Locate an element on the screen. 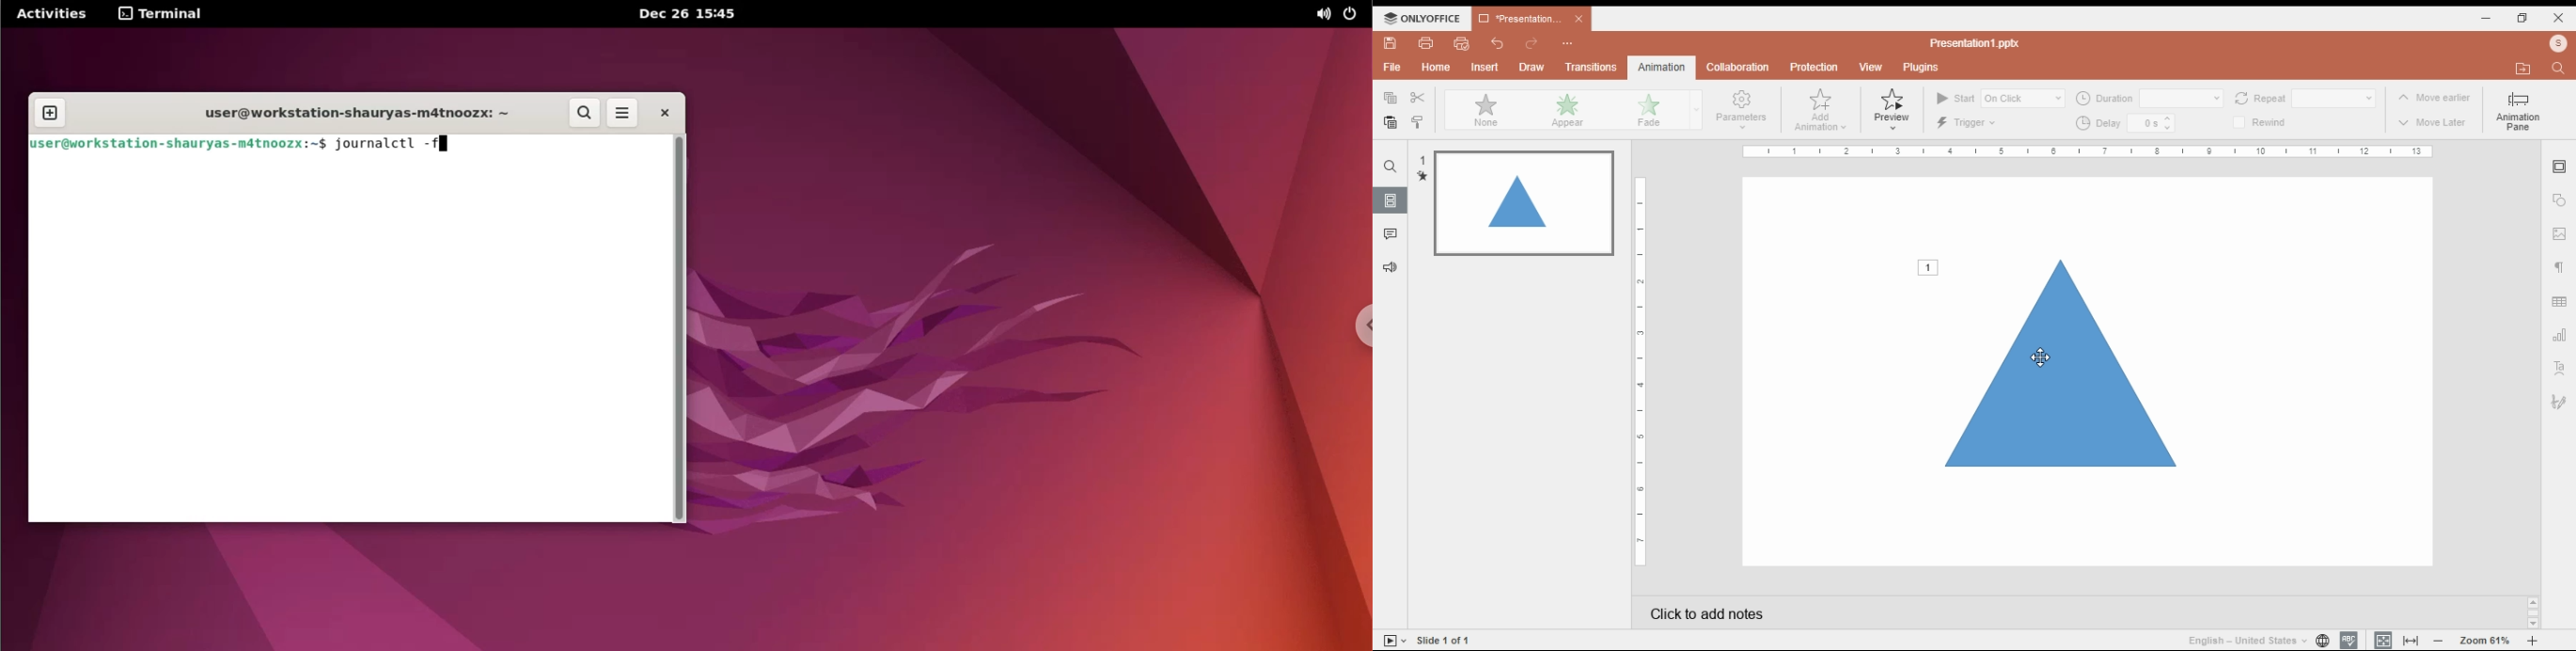 The width and height of the screenshot is (2576, 672). collaboration is located at coordinates (1740, 67).